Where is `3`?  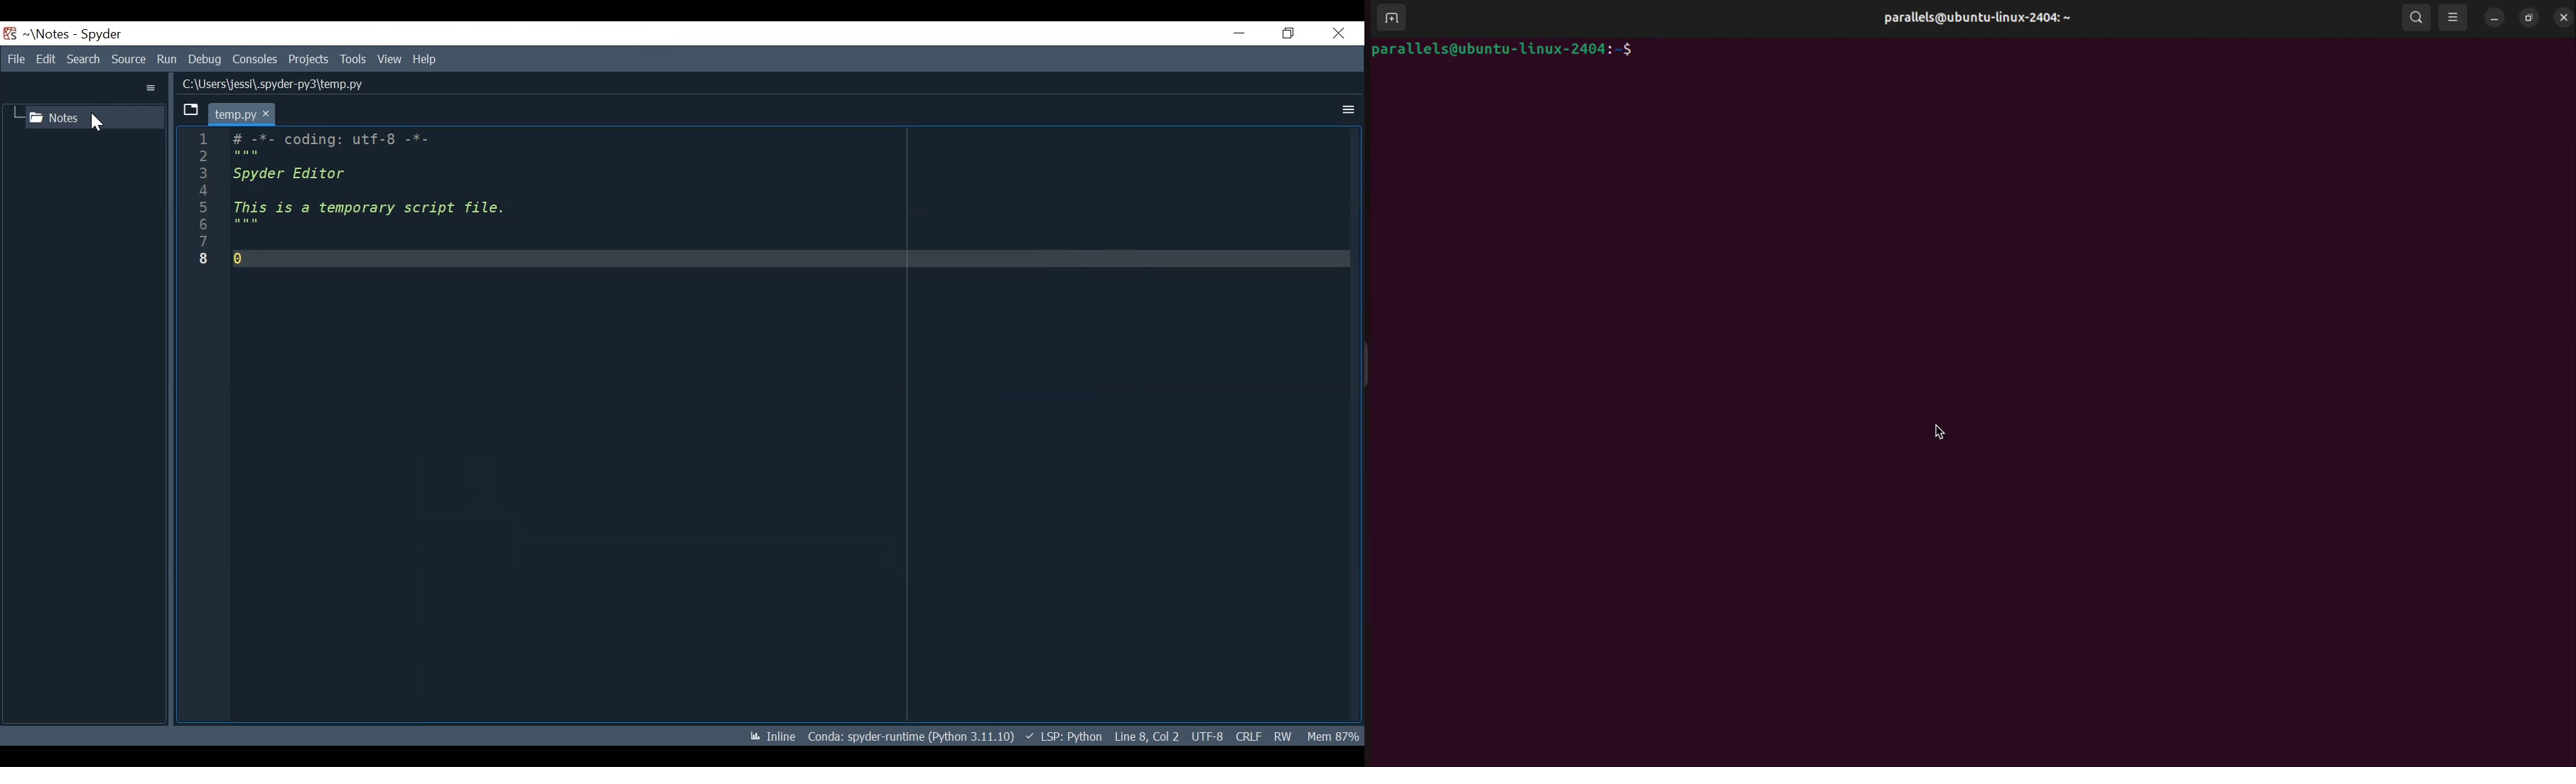
3 is located at coordinates (203, 173).